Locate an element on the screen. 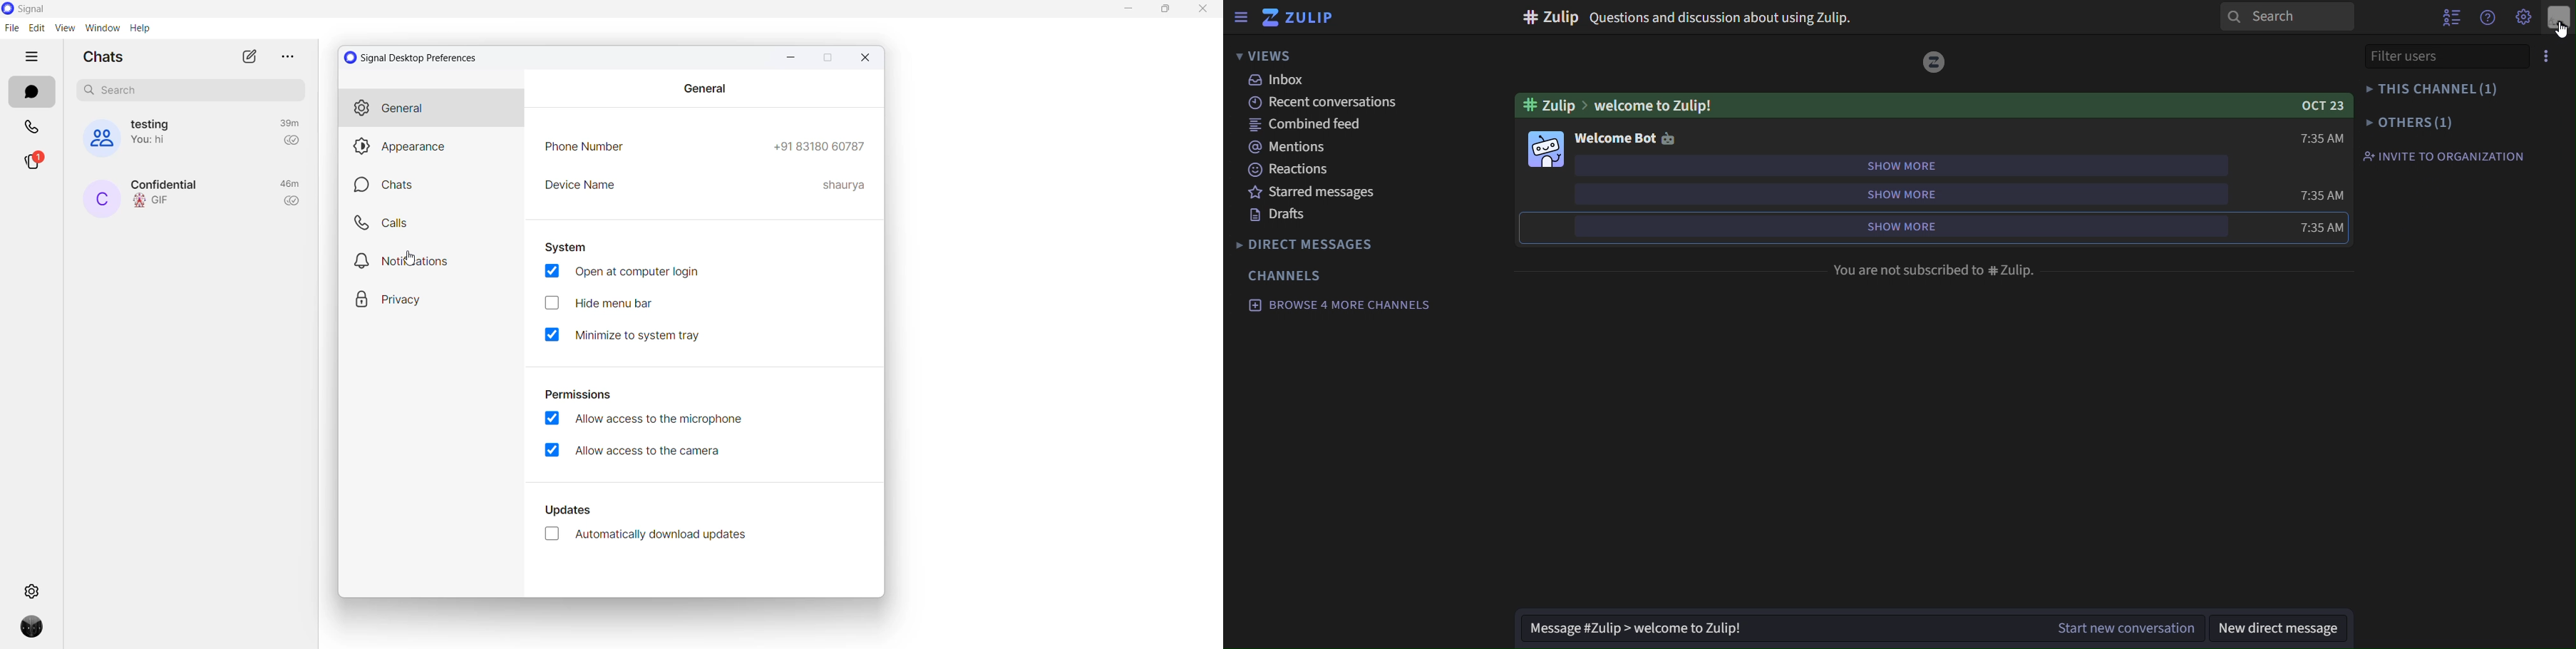  permissions is located at coordinates (579, 393).